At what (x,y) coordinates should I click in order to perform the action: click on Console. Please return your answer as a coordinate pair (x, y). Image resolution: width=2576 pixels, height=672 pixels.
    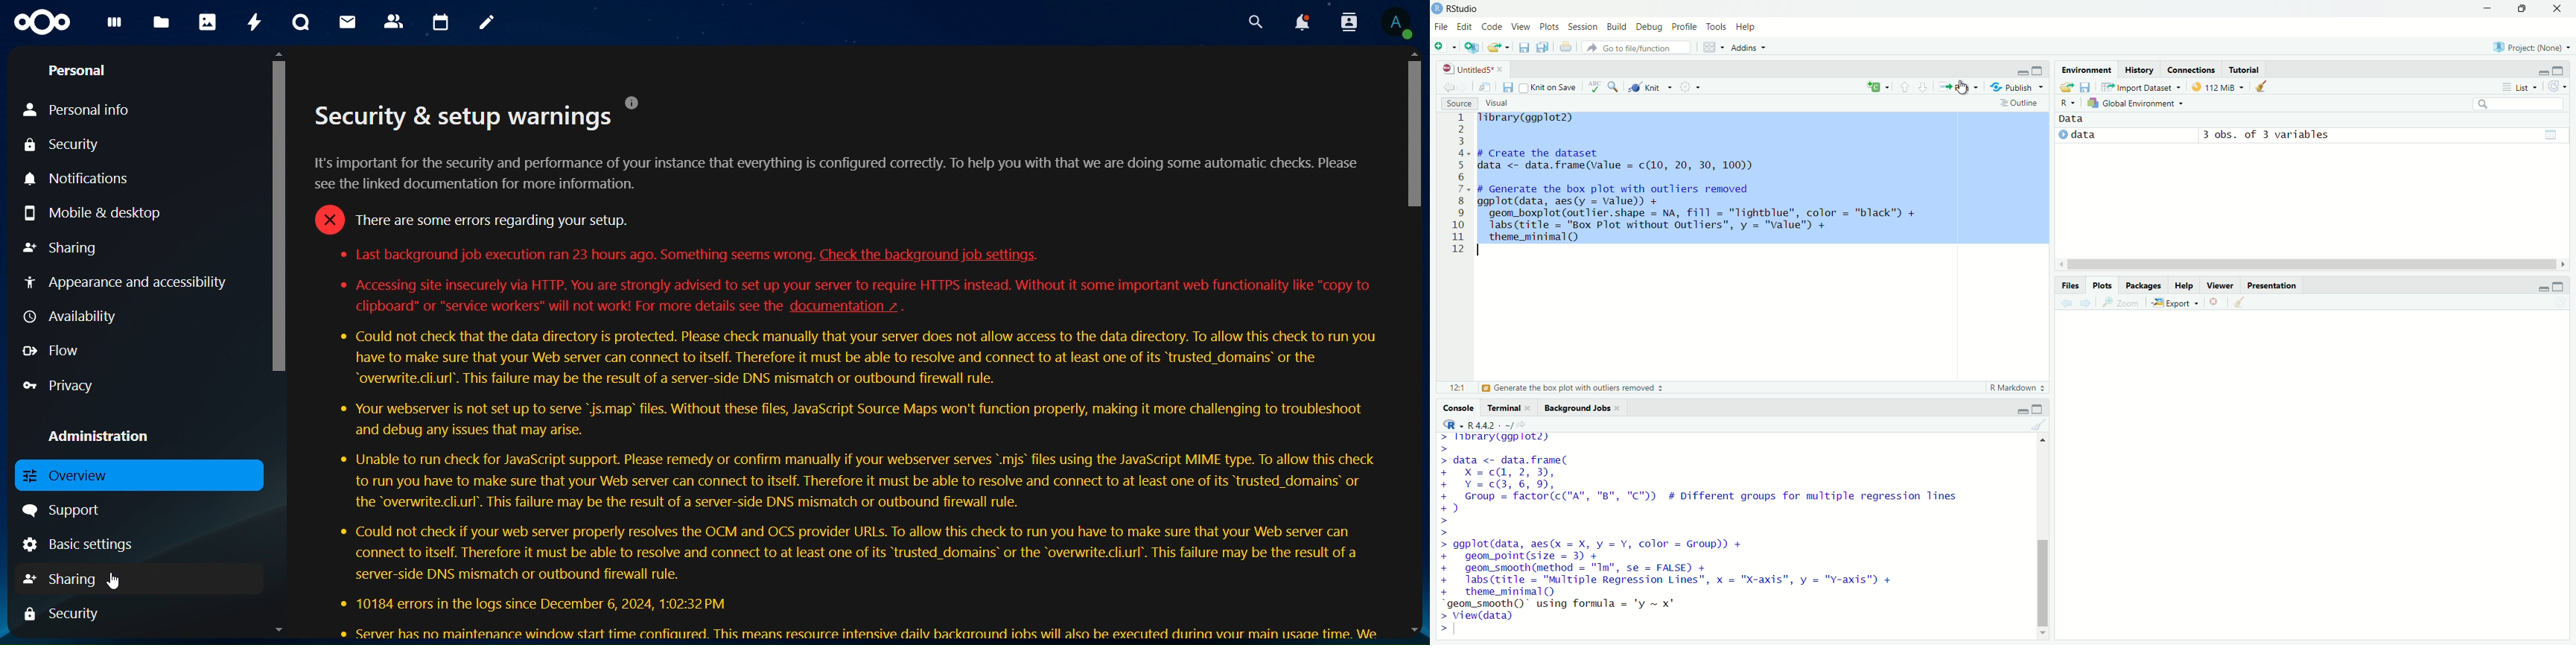
    Looking at the image, I should click on (1459, 408).